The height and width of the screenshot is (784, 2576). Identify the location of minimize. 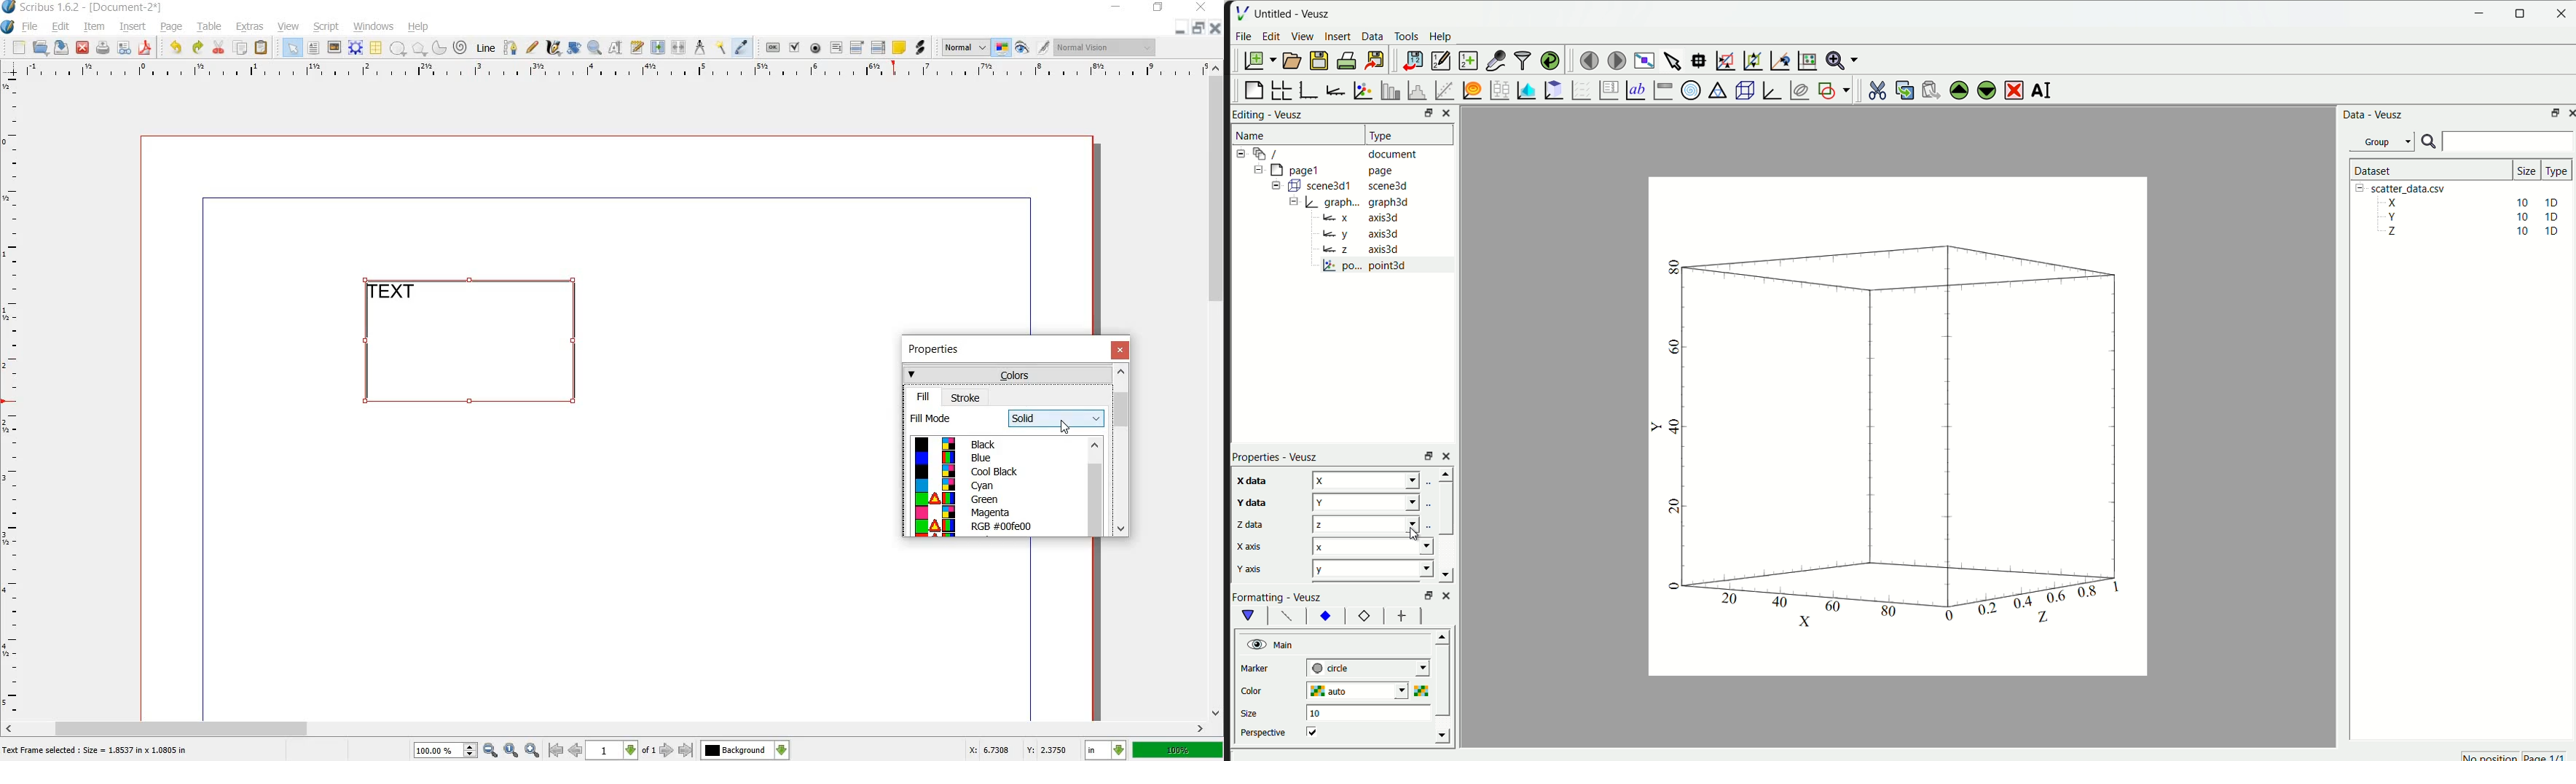
(1181, 29).